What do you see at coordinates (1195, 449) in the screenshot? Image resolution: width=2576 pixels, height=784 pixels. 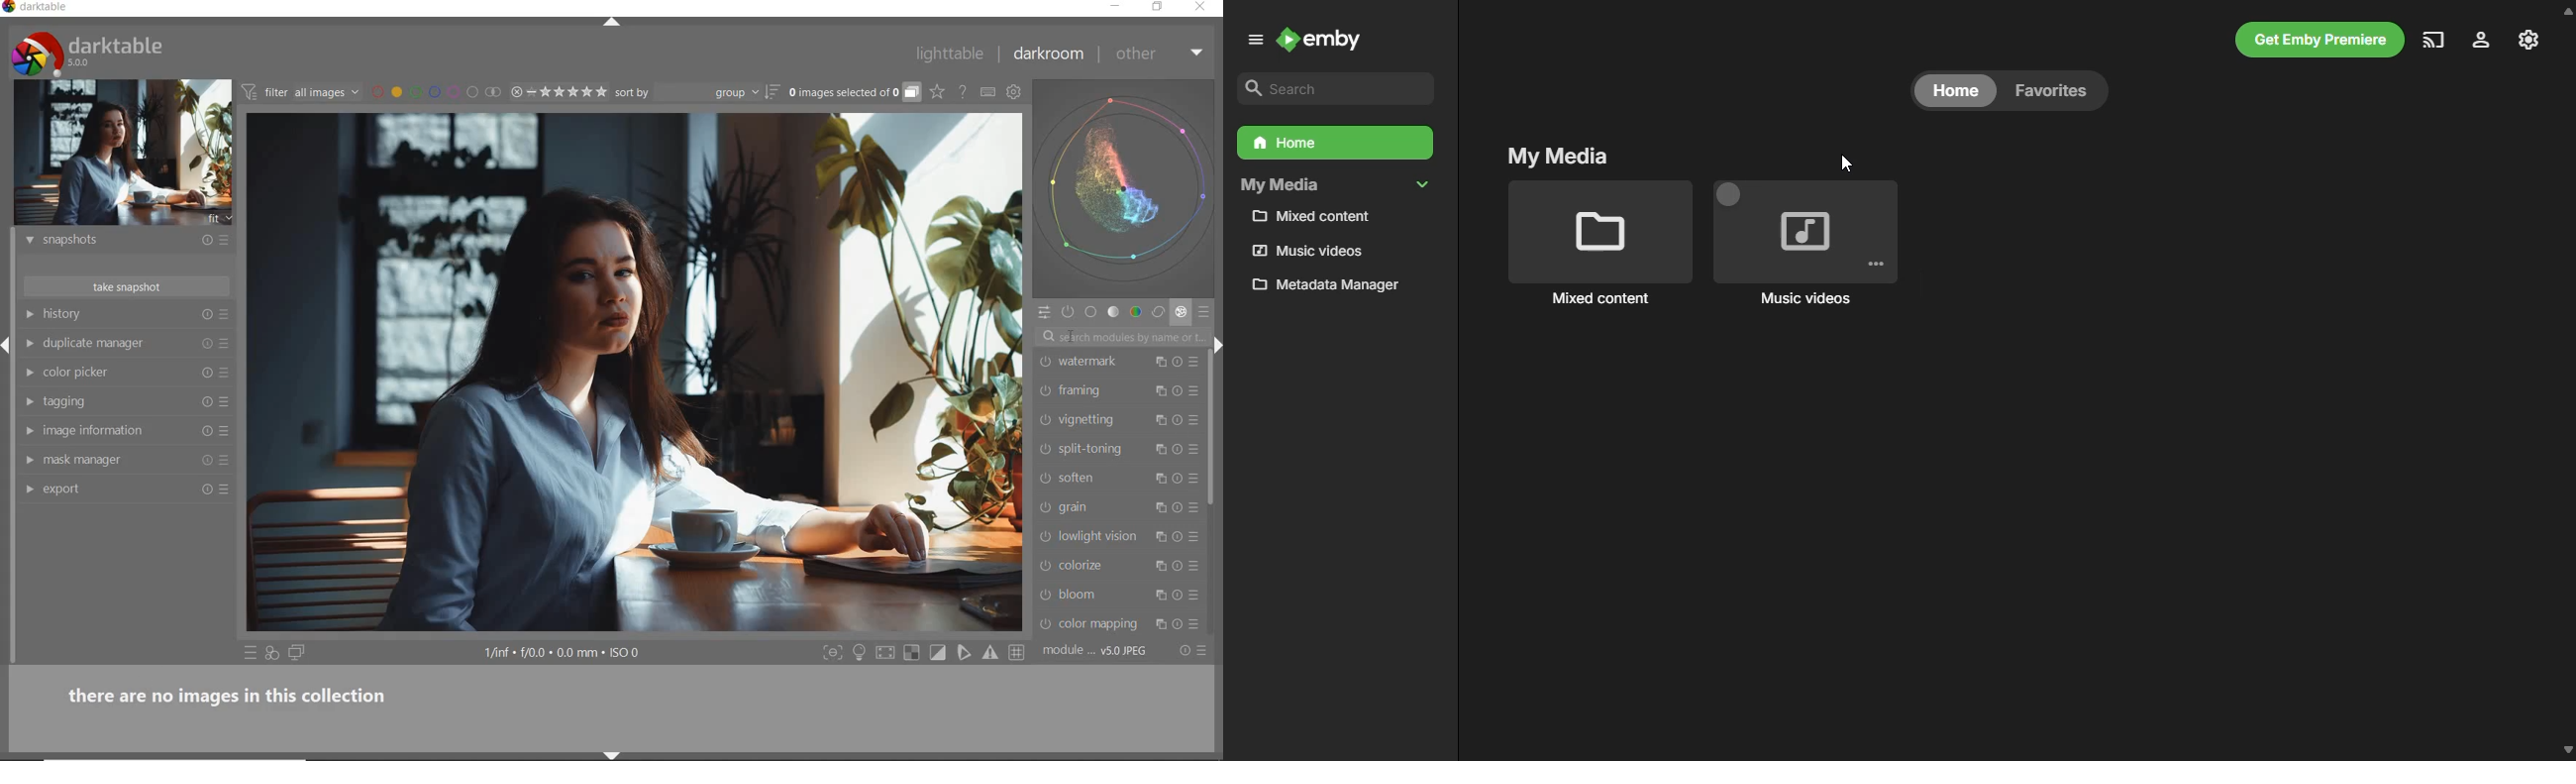 I see `preset and preferences` at bounding box center [1195, 449].